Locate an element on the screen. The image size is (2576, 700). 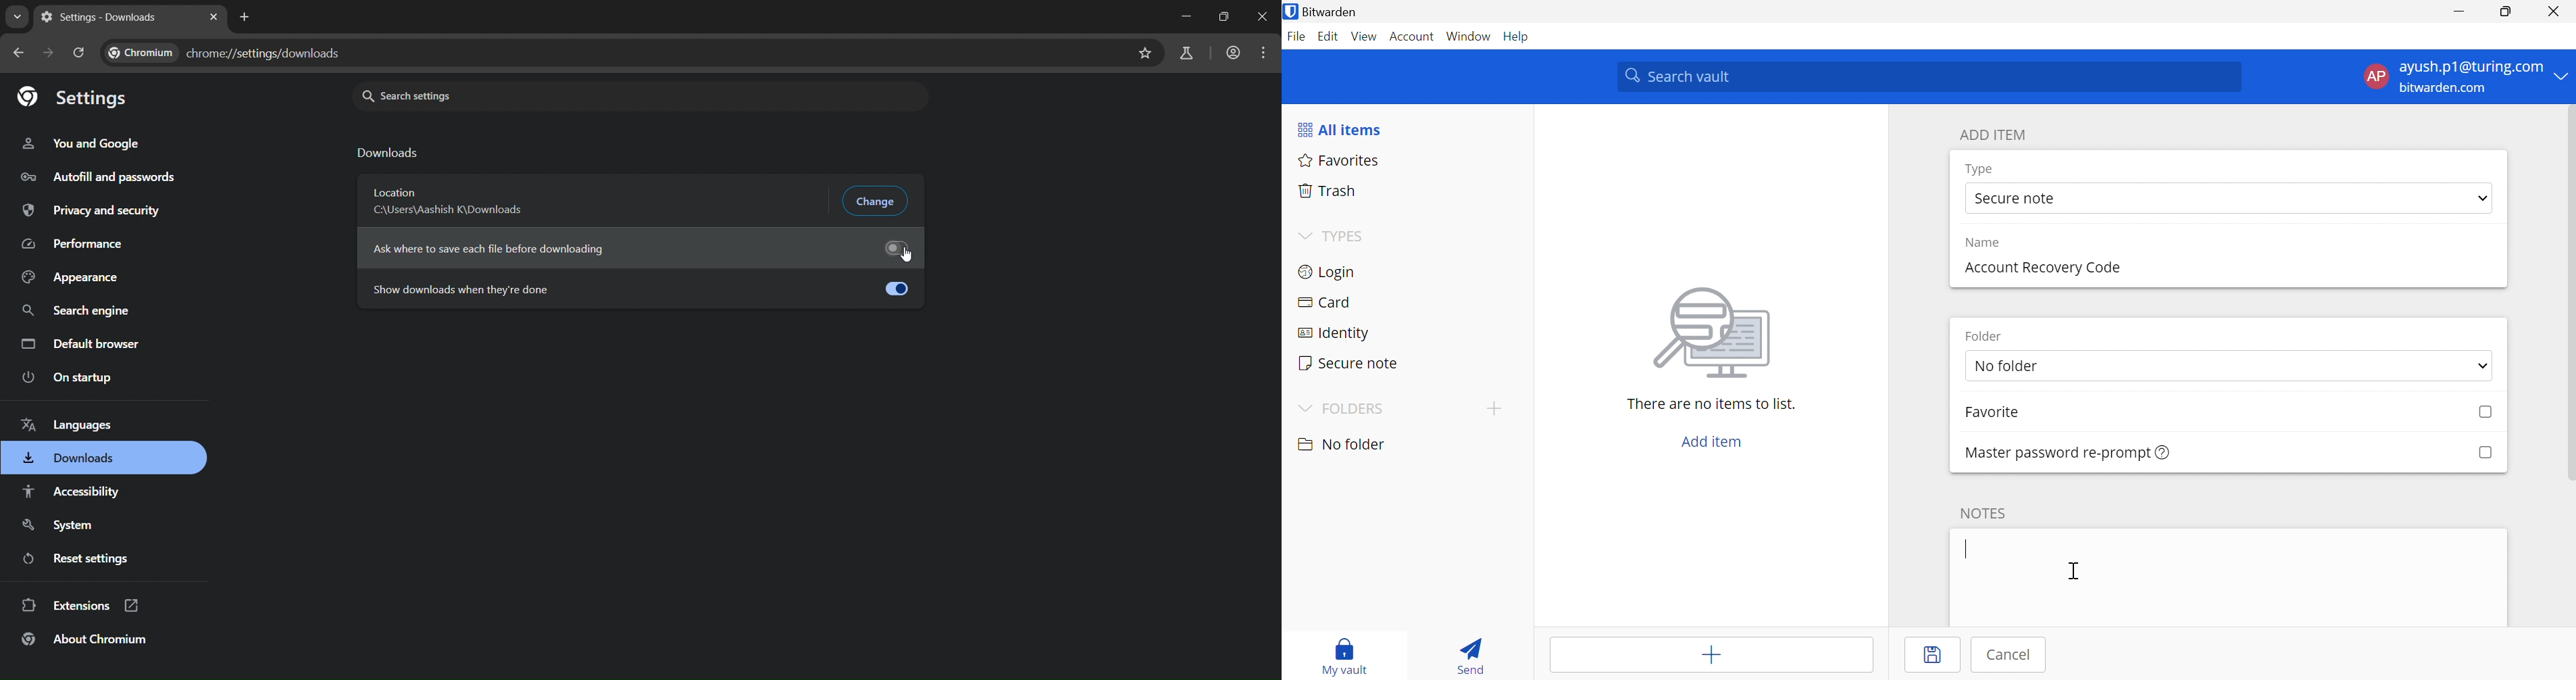
Name is located at coordinates (1987, 243).